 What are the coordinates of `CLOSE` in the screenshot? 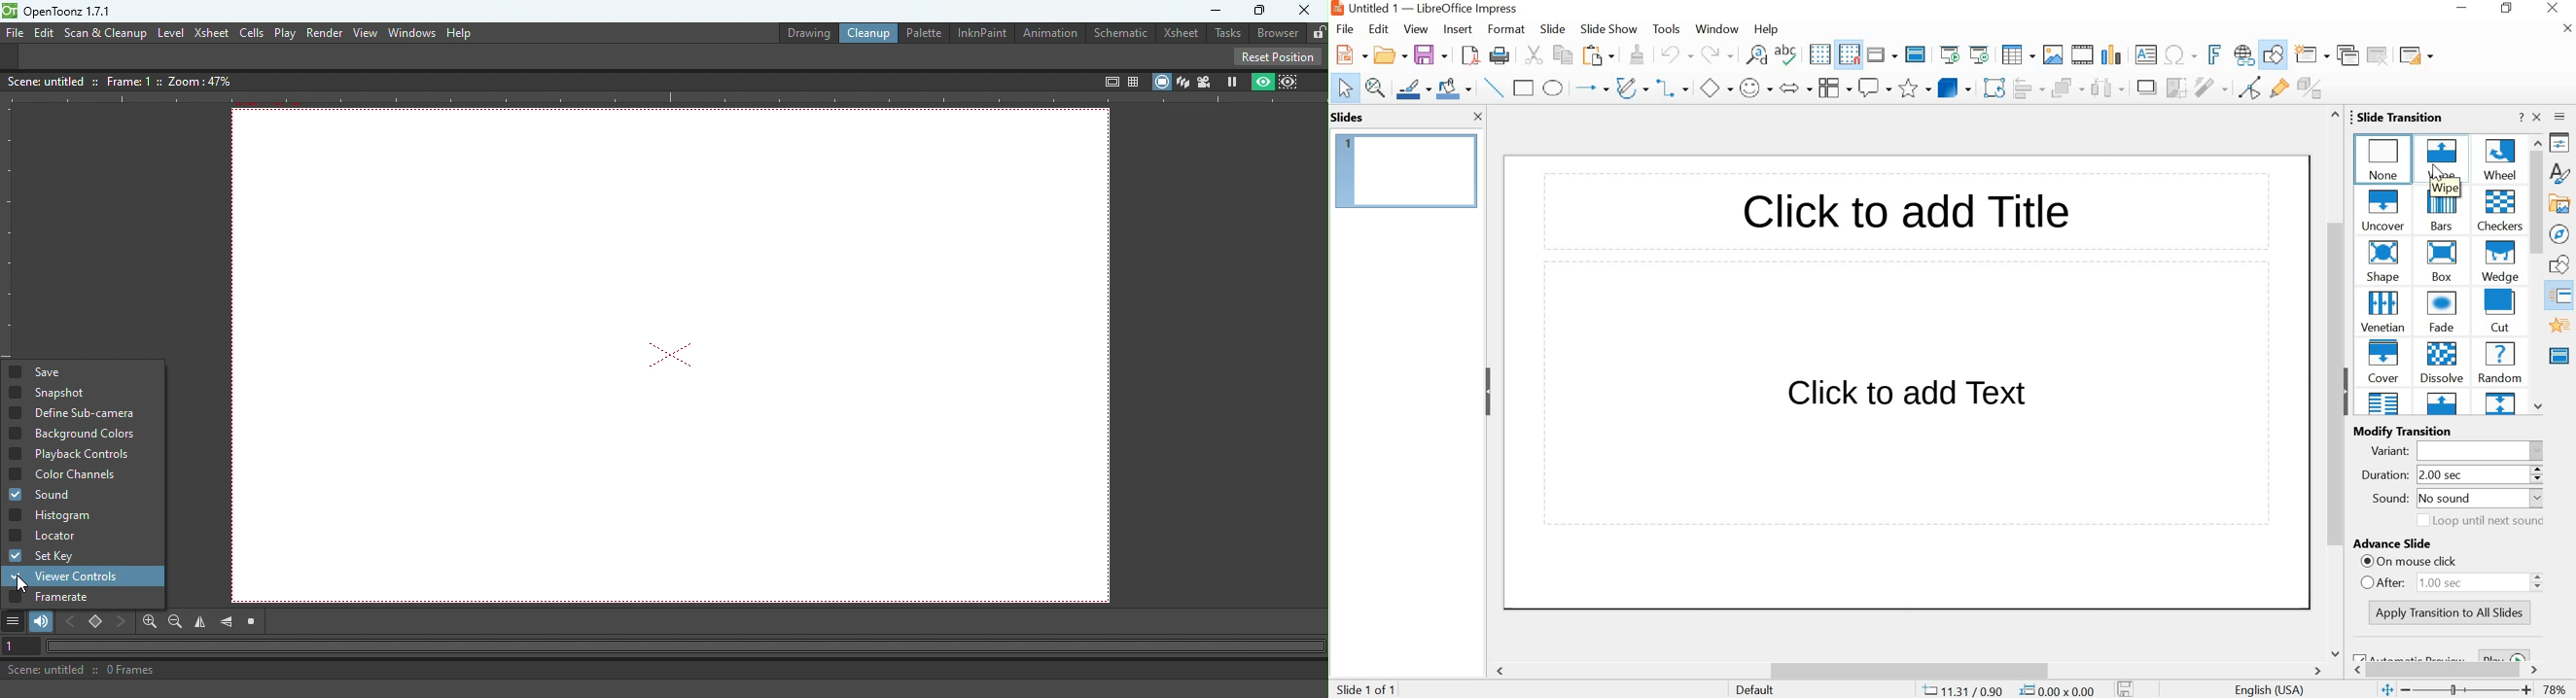 It's located at (1477, 117).